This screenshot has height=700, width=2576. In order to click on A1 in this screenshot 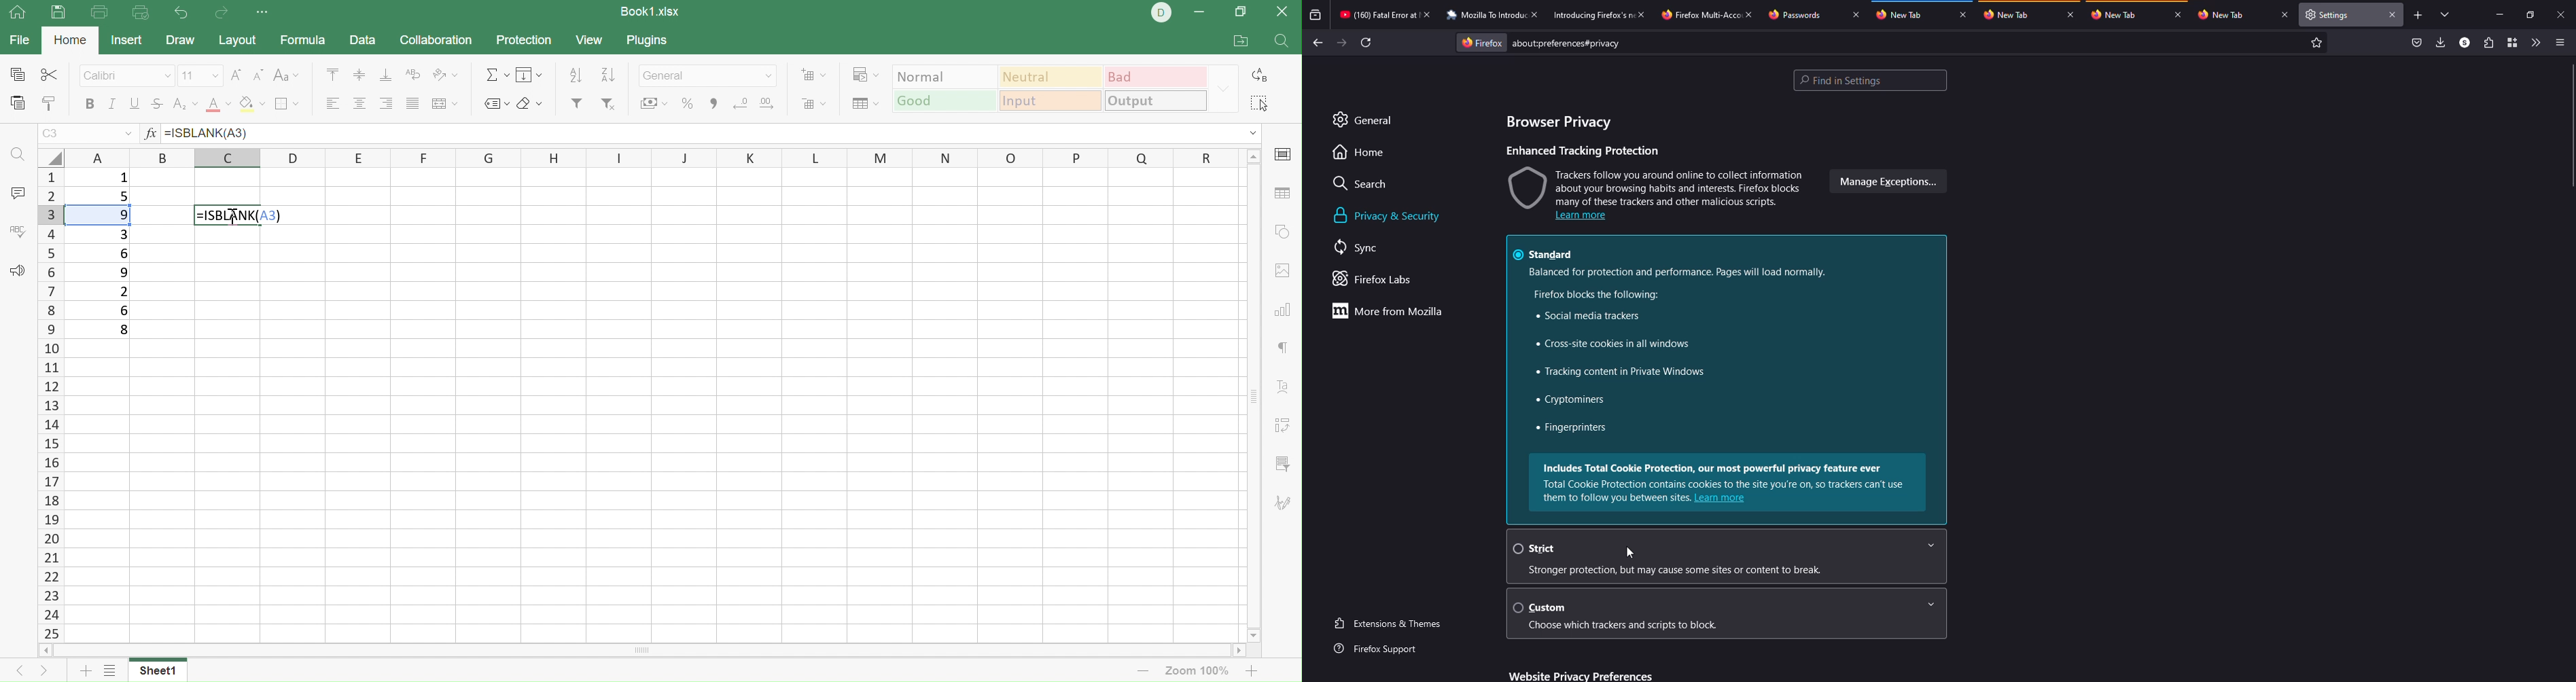, I will do `click(52, 134)`.